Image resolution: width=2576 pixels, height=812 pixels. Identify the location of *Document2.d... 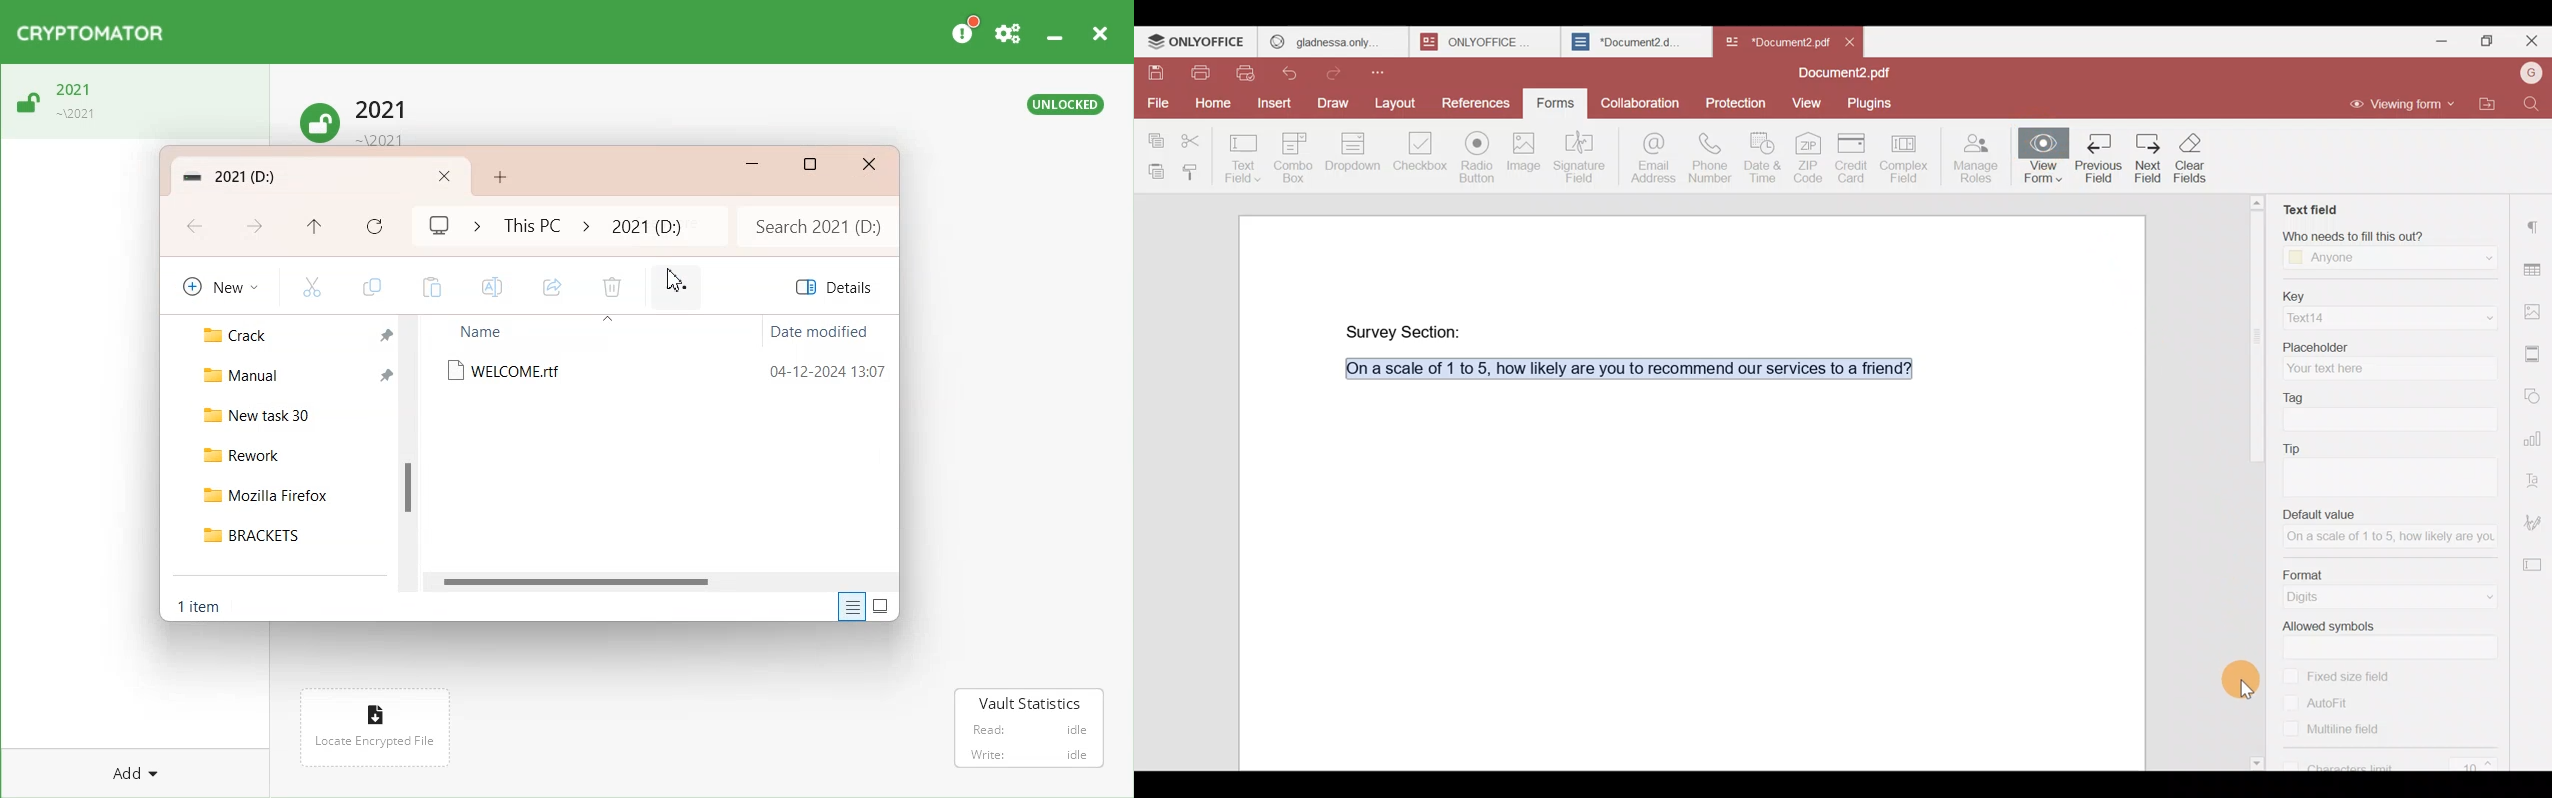
(1628, 40).